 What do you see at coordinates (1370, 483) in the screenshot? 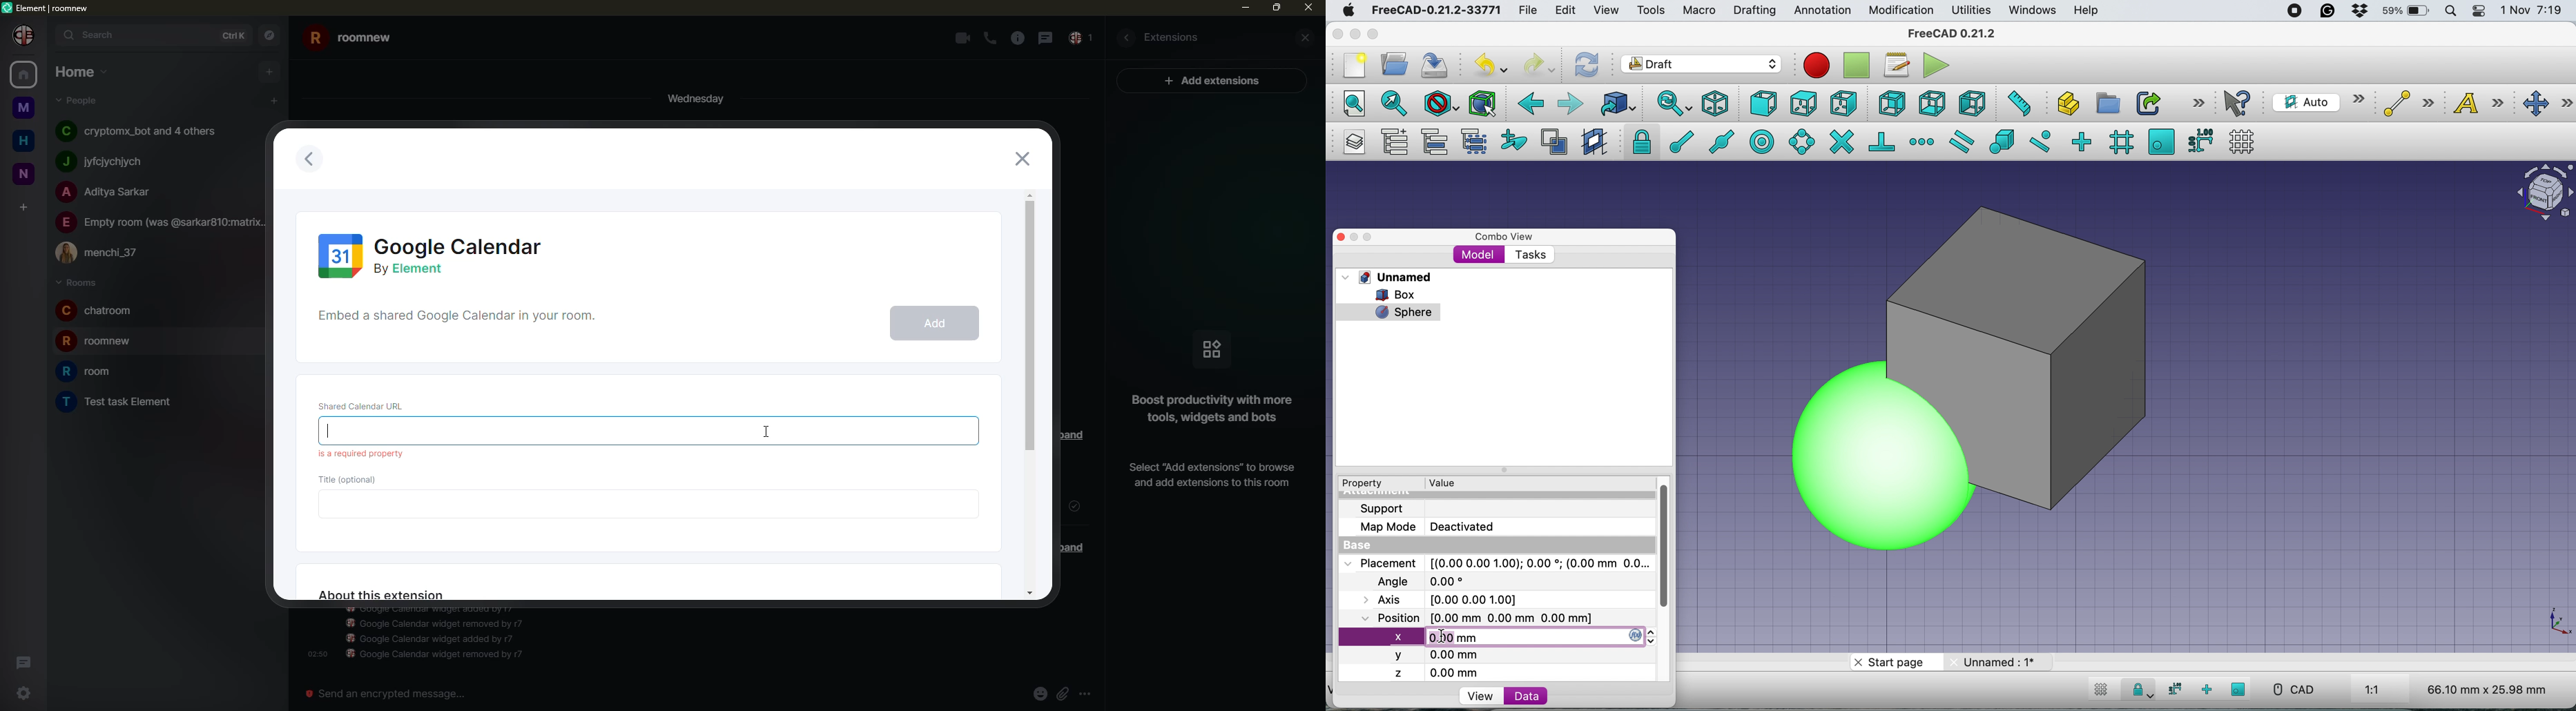
I see `property` at bounding box center [1370, 483].